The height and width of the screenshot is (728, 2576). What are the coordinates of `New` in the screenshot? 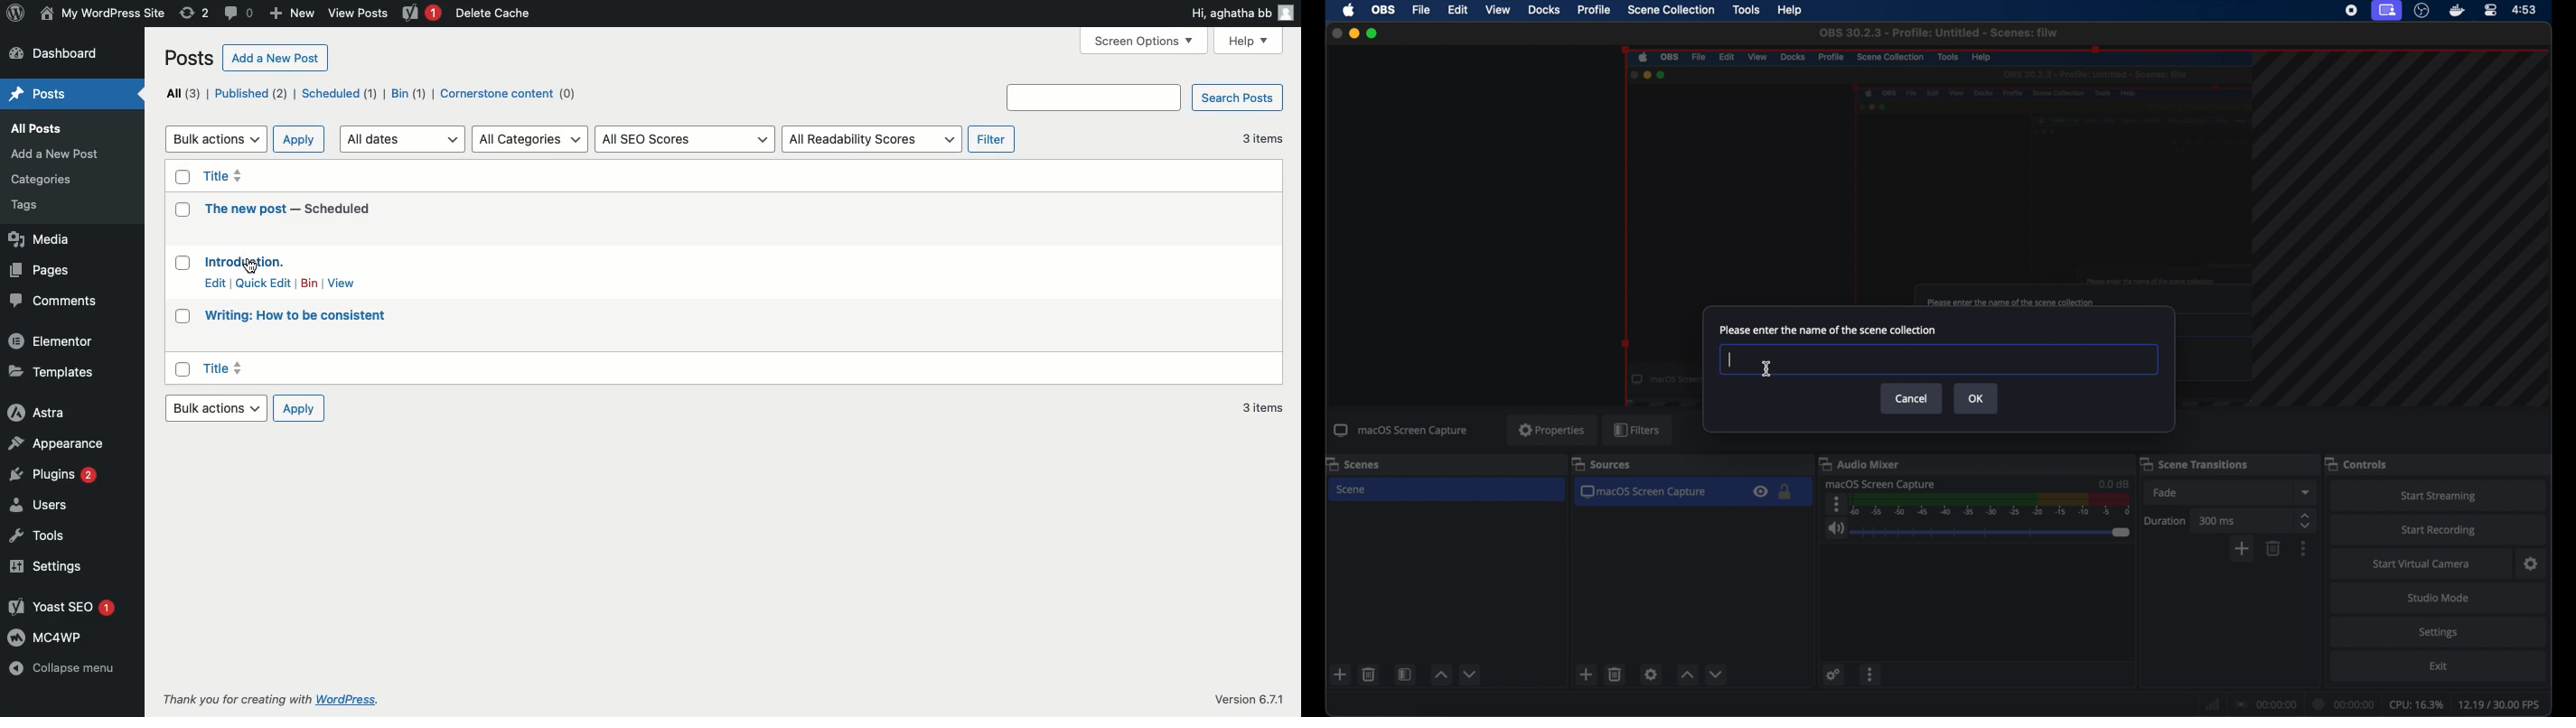 It's located at (290, 14).